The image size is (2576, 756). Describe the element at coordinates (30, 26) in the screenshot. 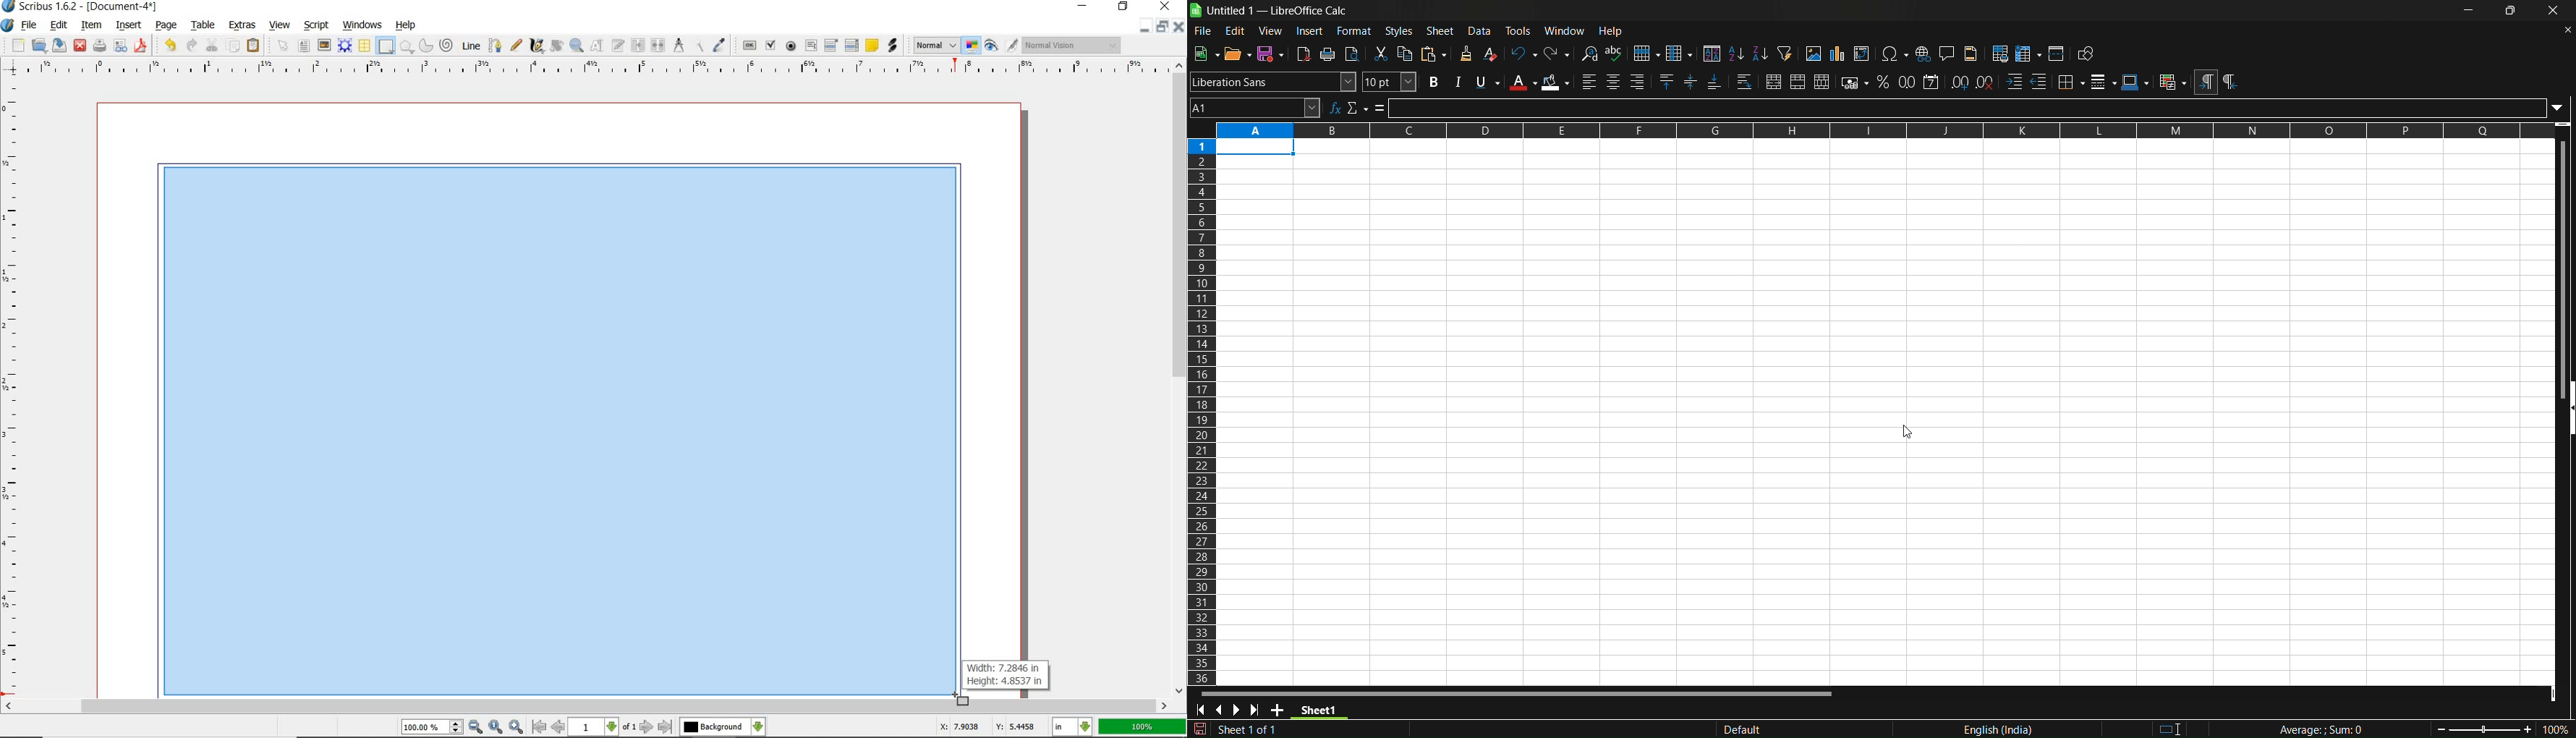

I see `file` at that location.